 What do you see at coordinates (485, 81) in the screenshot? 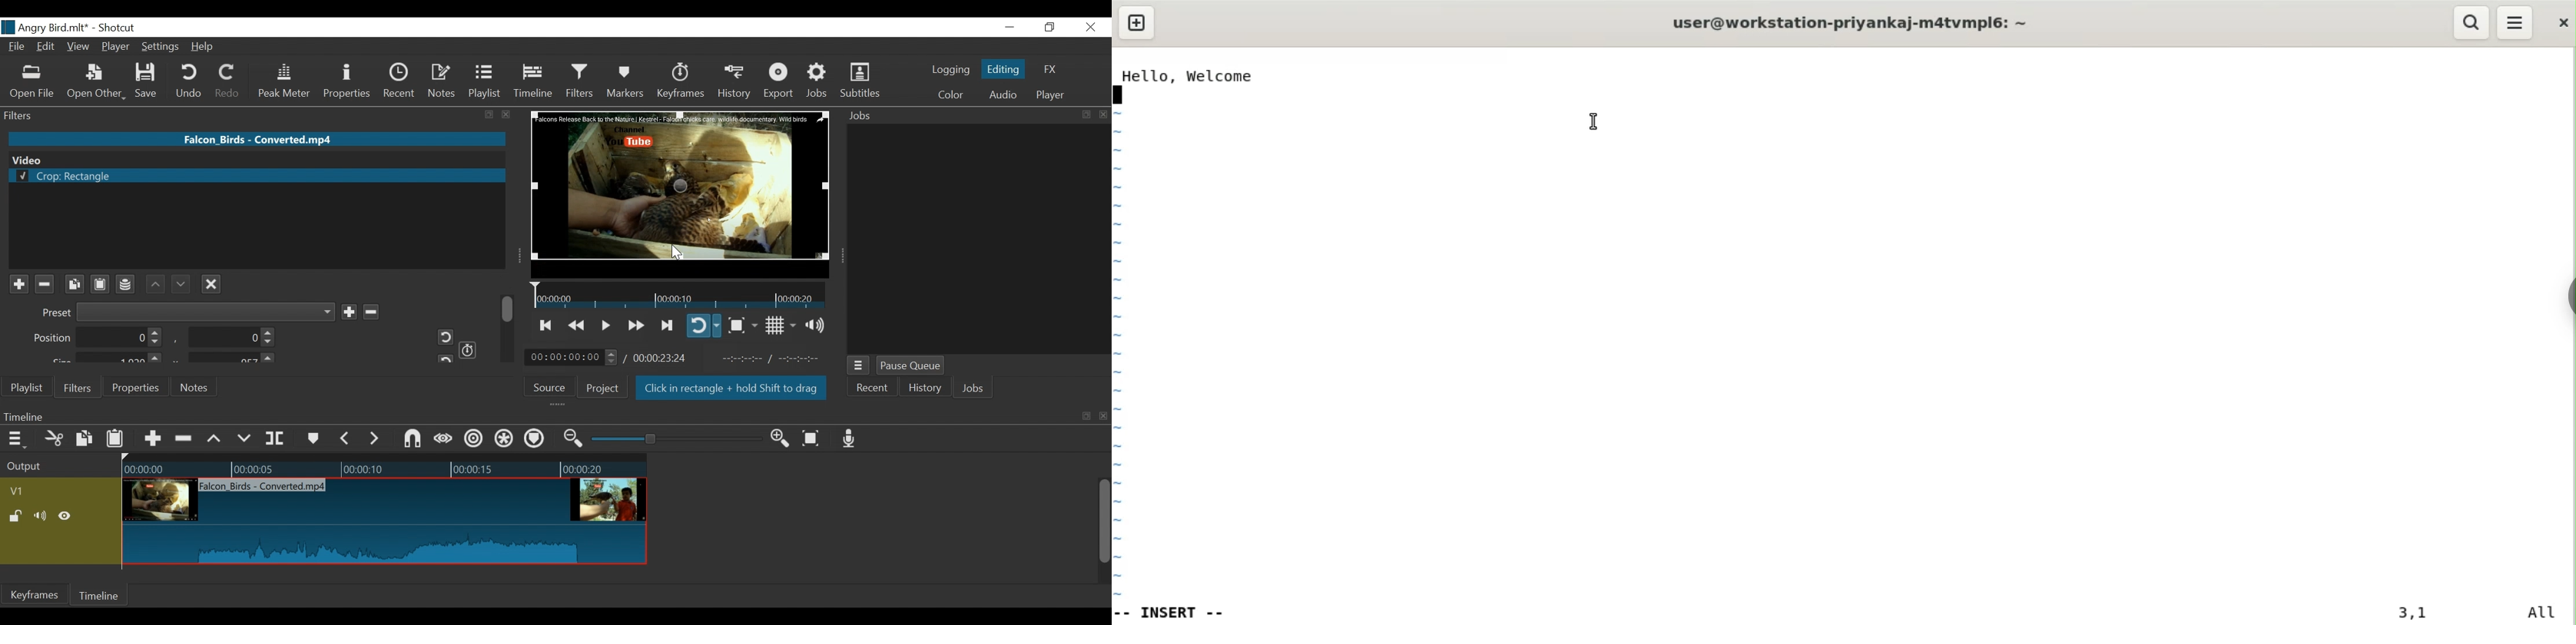
I see `Playlist` at bounding box center [485, 81].